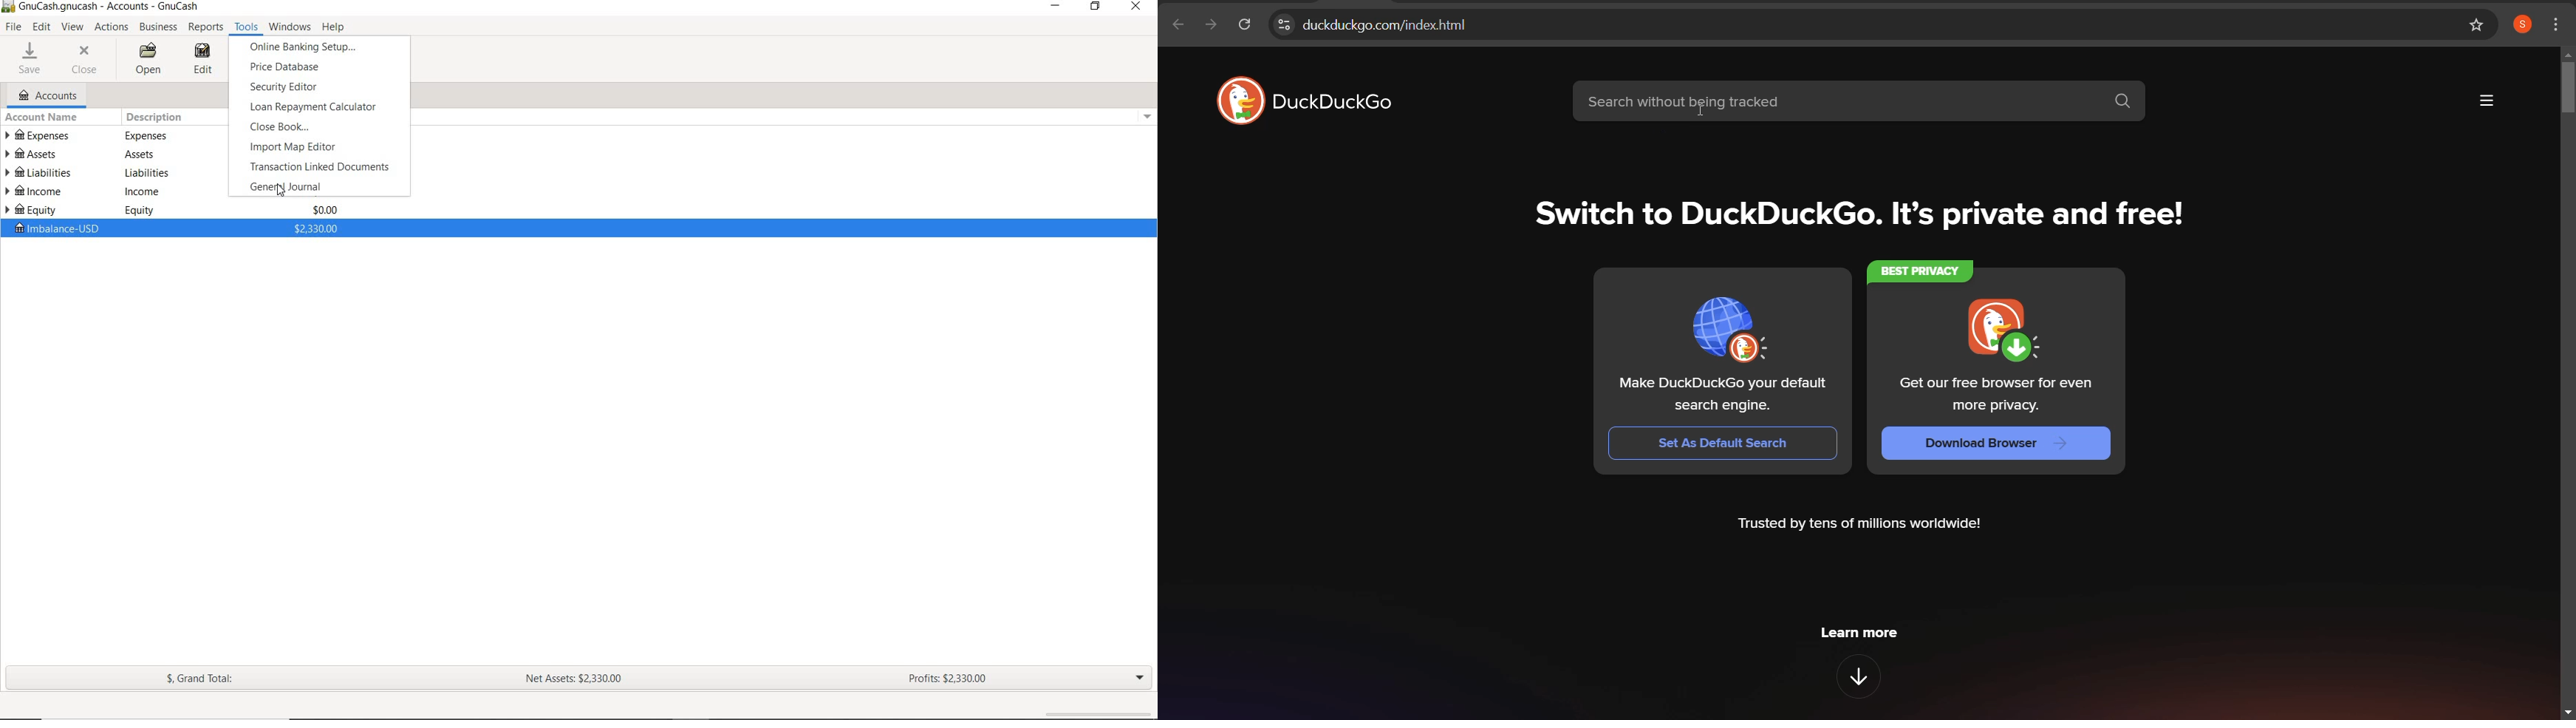 Image resolution: width=2576 pixels, height=728 pixels. What do you see at coordinates (158, 28) in the screenshot?
I see `BUSINESS` at bounding box center [158, 28].